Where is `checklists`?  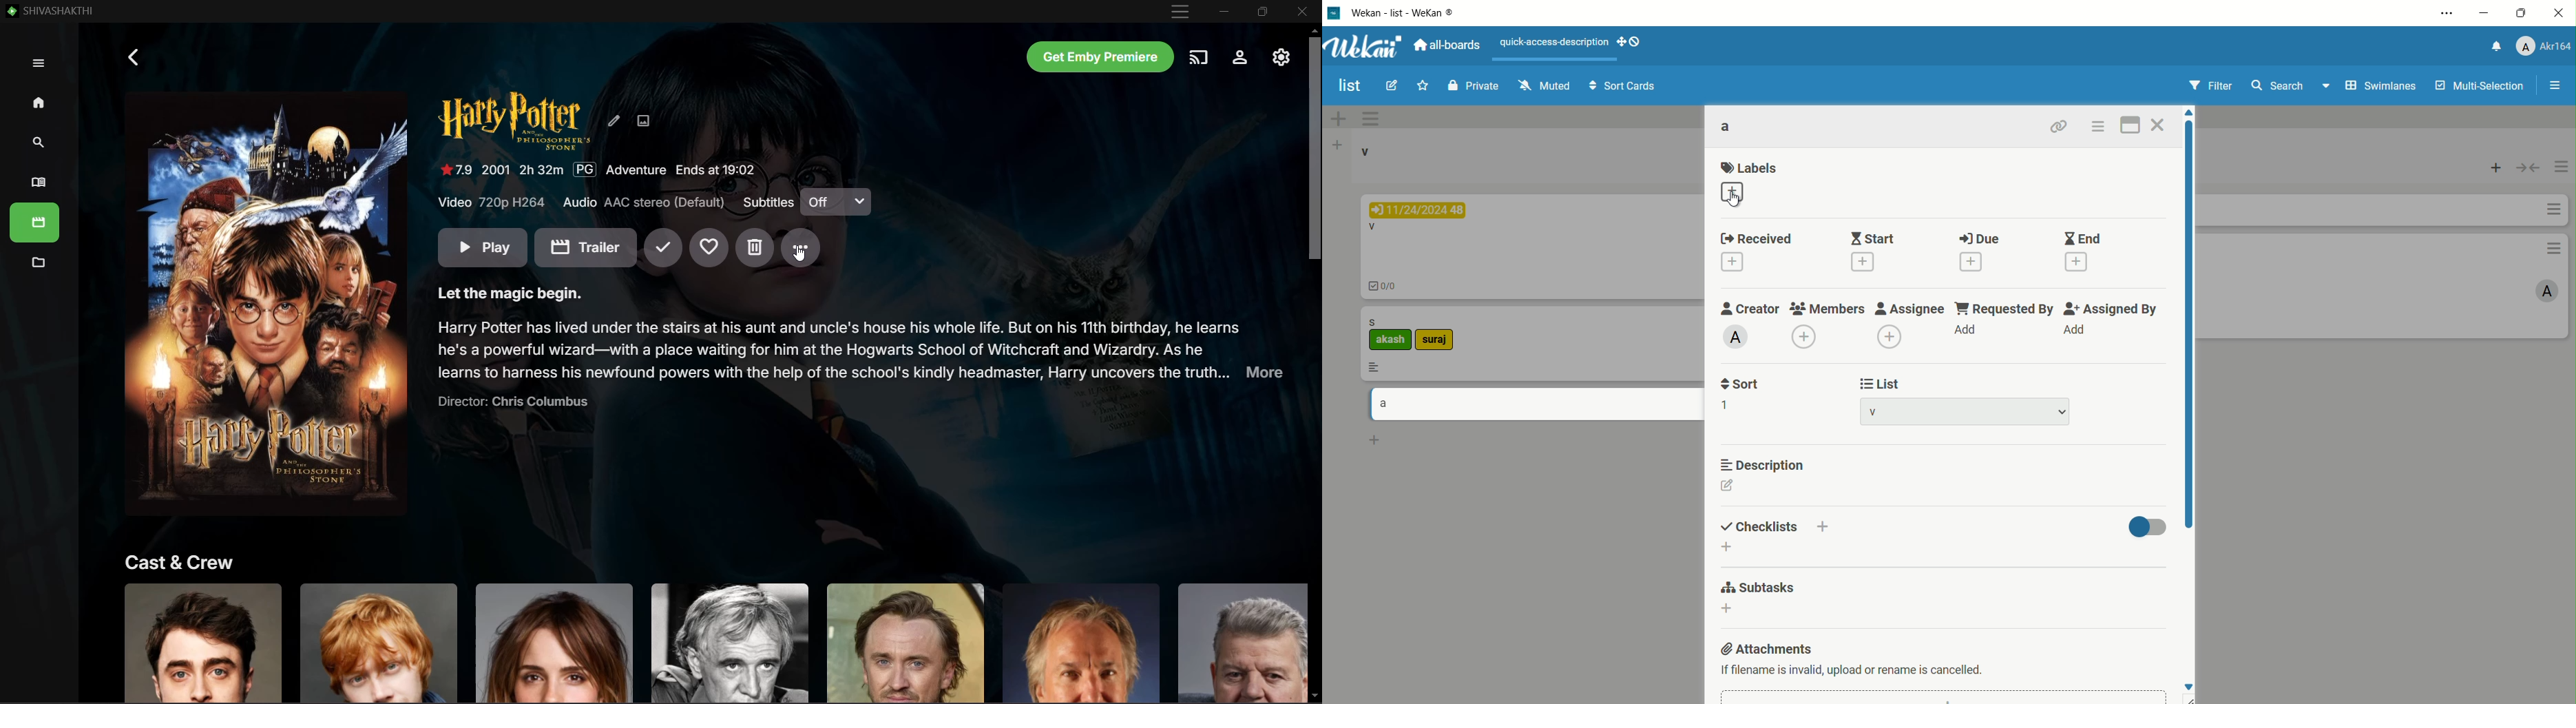
checklists is located at coordinates (1758, 527).